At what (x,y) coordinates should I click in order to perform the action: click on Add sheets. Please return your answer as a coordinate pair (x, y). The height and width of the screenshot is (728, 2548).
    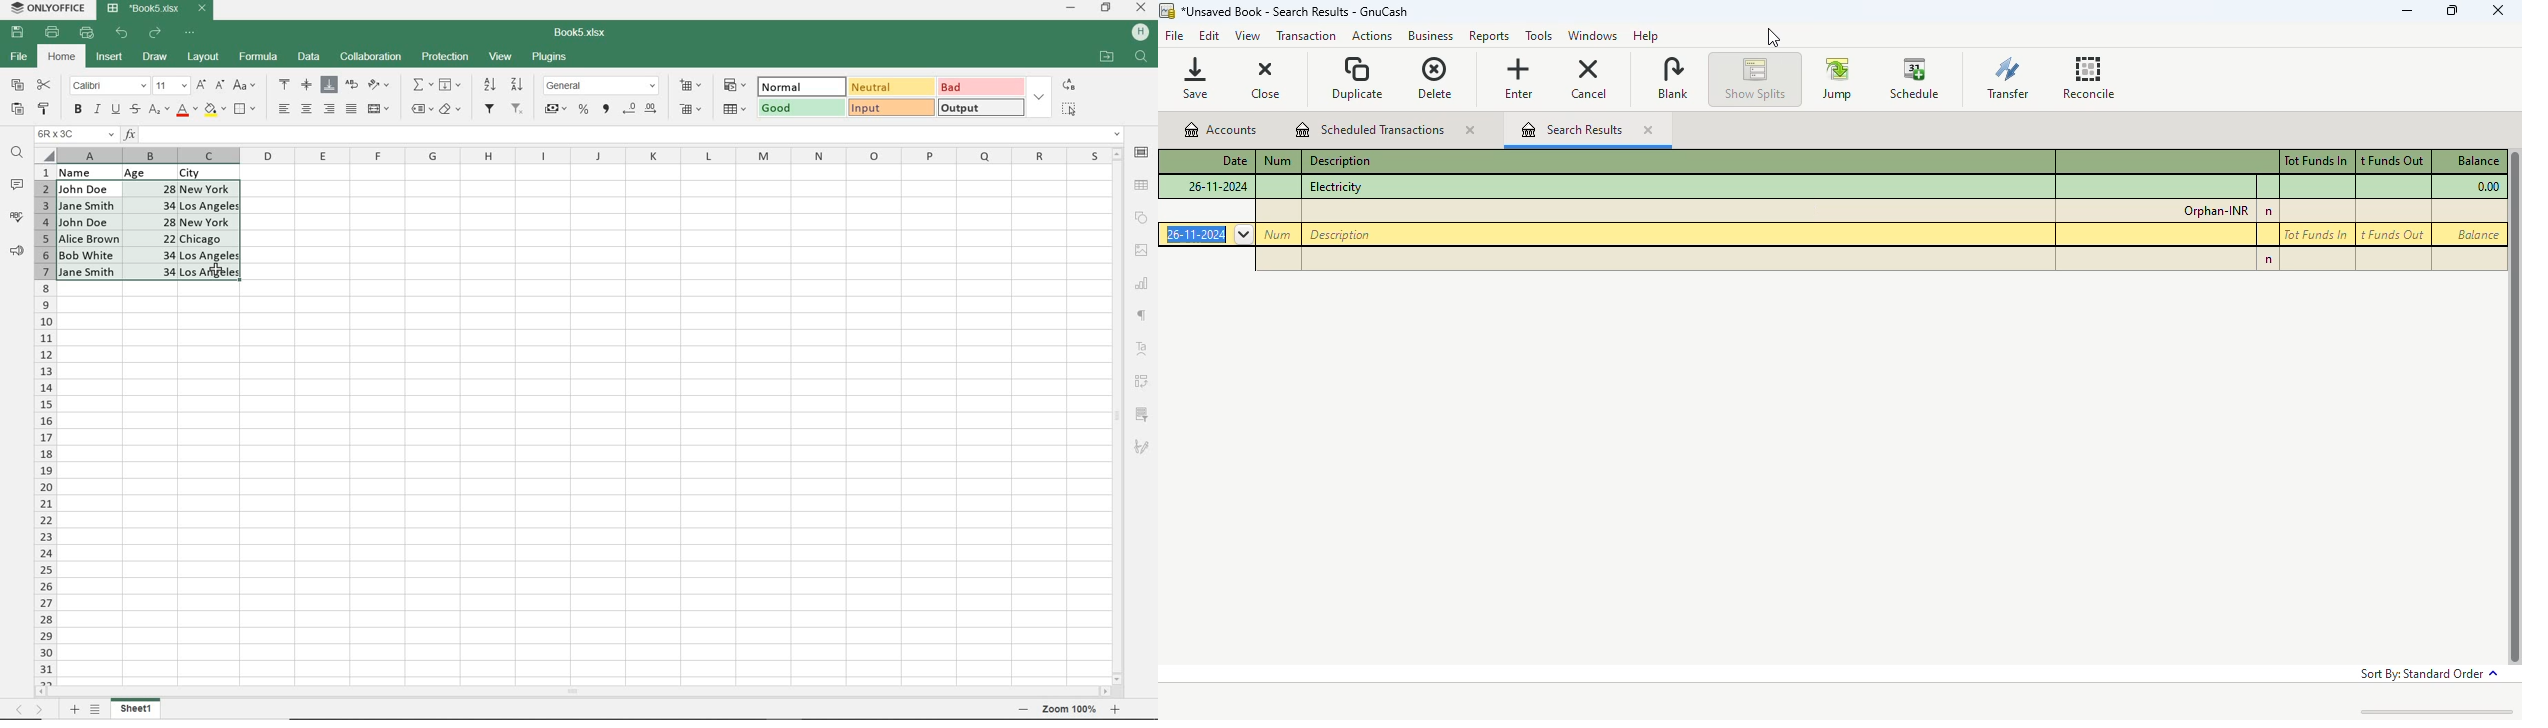
    Looking at the image, I should click on (72, 709).